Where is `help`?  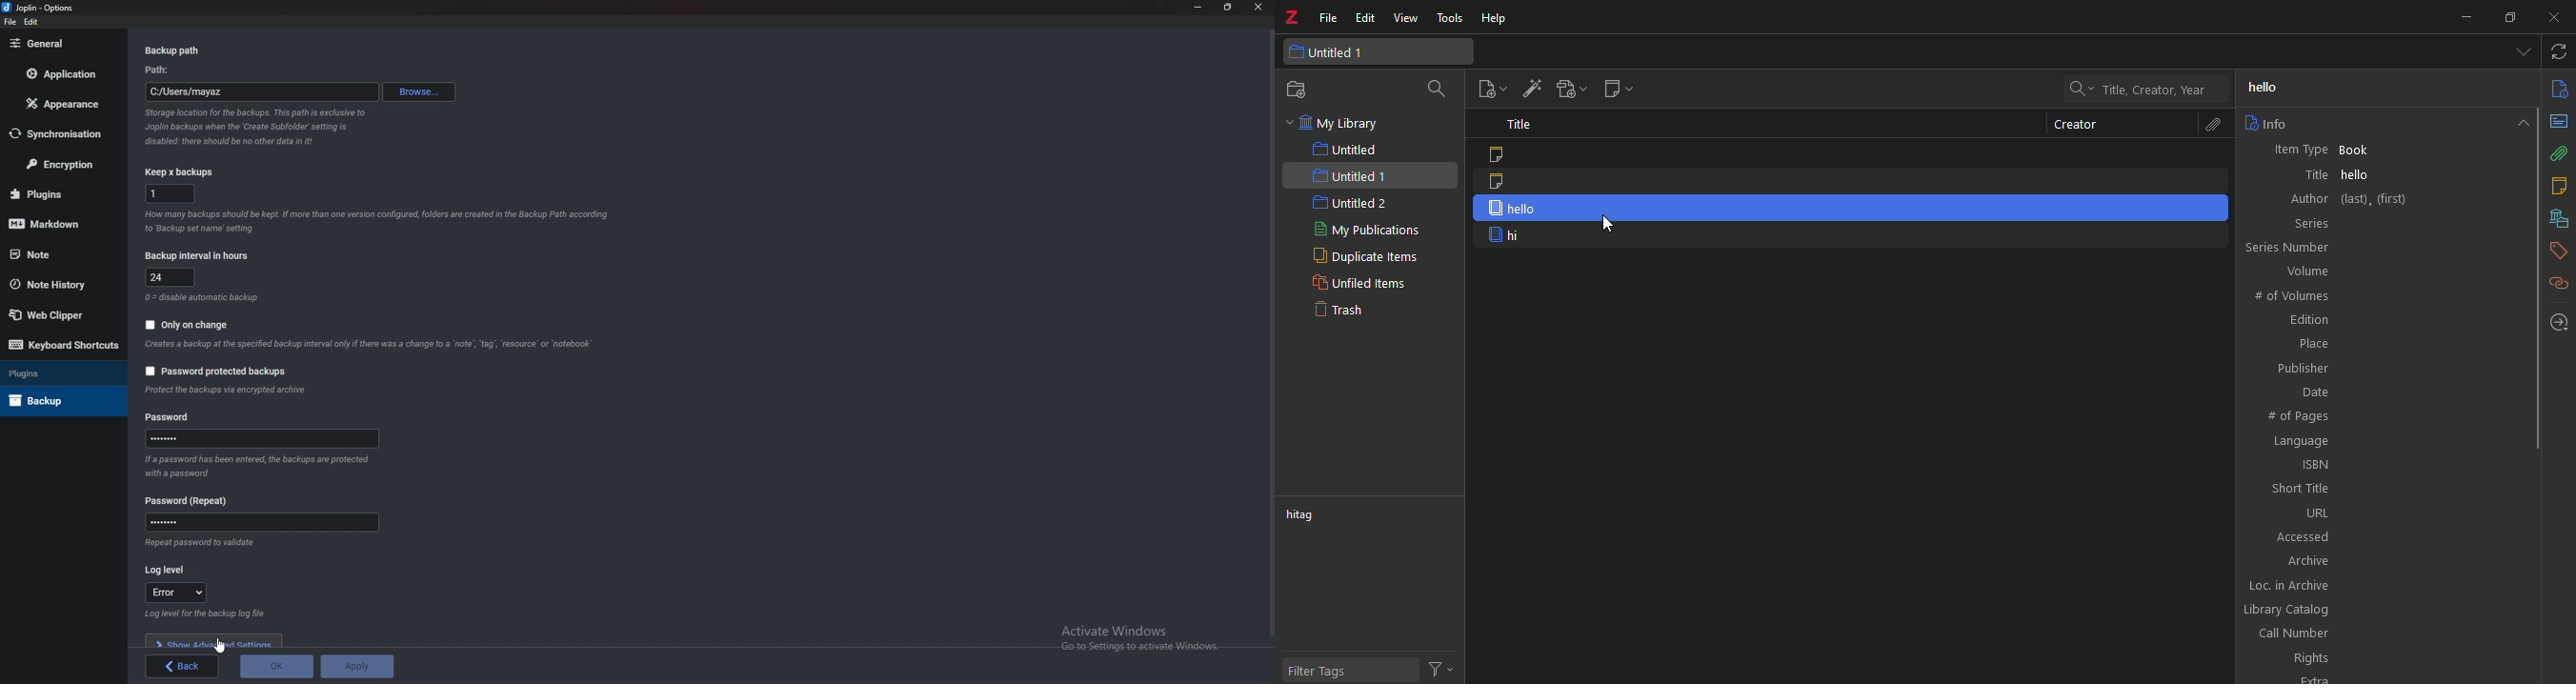
help is located at coordinates (1498, 19).